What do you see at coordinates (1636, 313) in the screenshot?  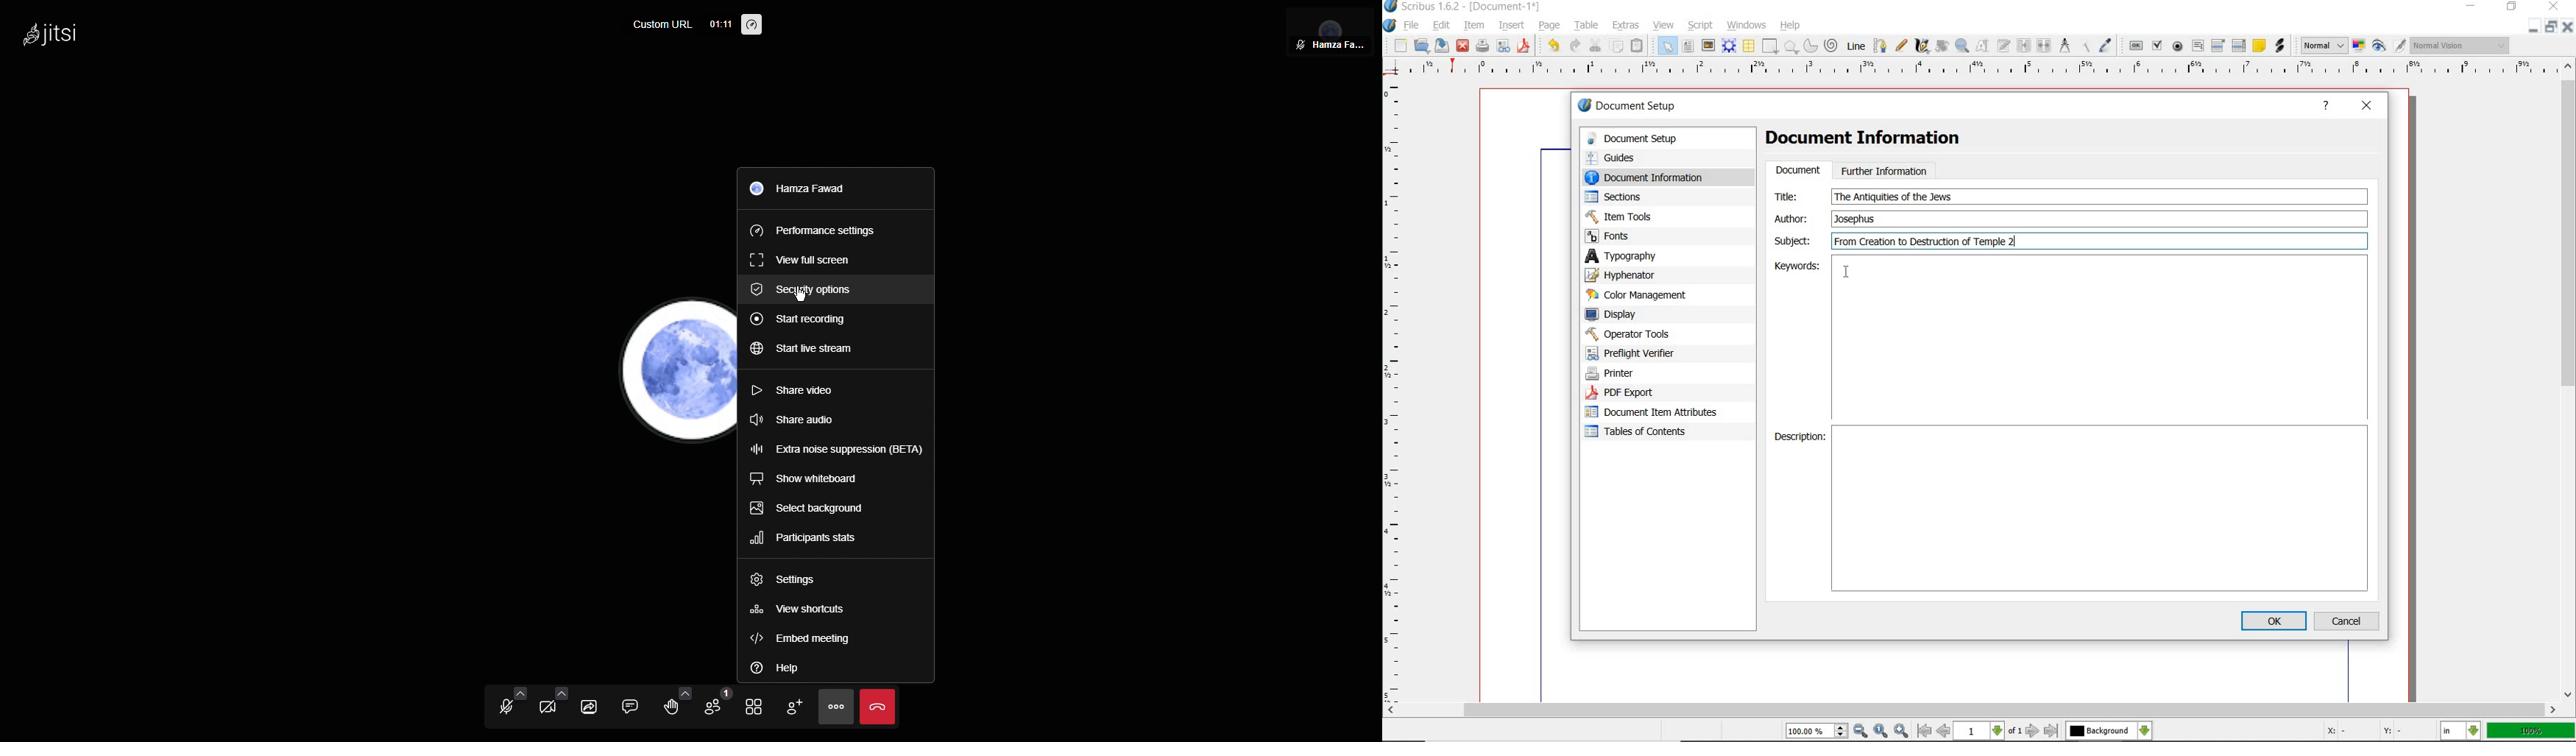 I see `display` at bounding box center [1636, 313].